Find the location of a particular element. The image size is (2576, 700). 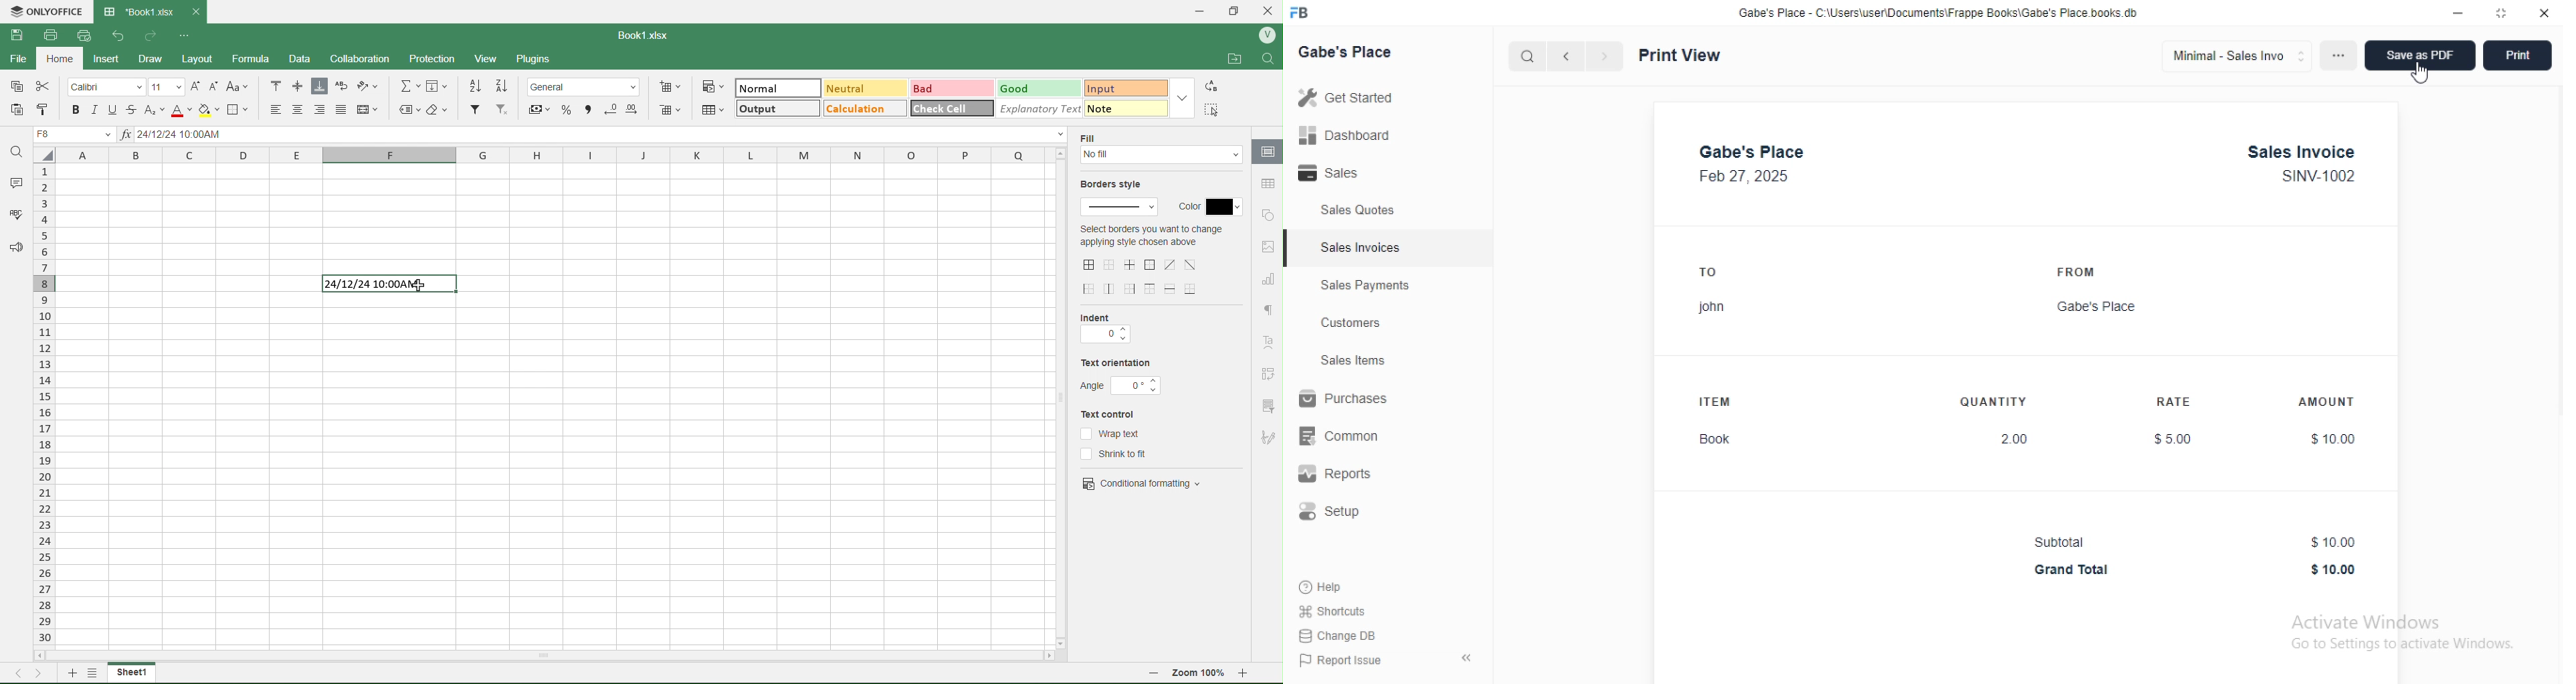

shrink to fit is located at coordinates (1122, 454).